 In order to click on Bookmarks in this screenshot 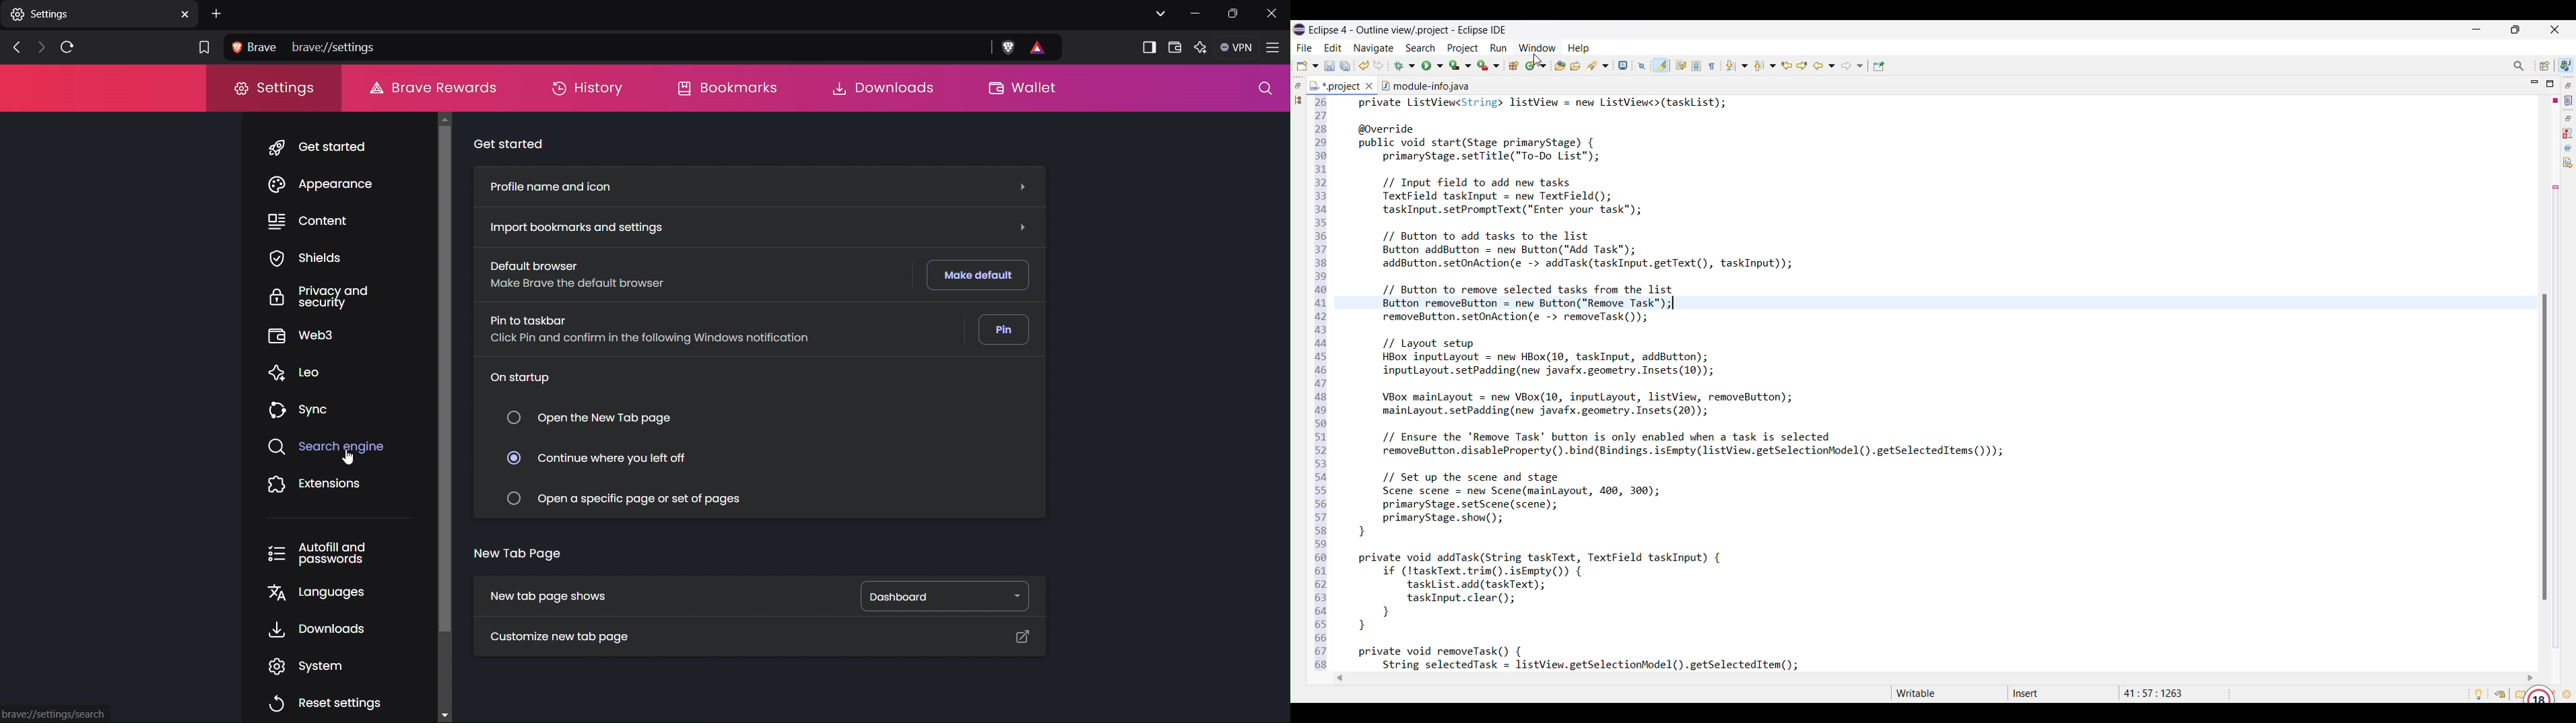, I will do `click(729, 88)`.